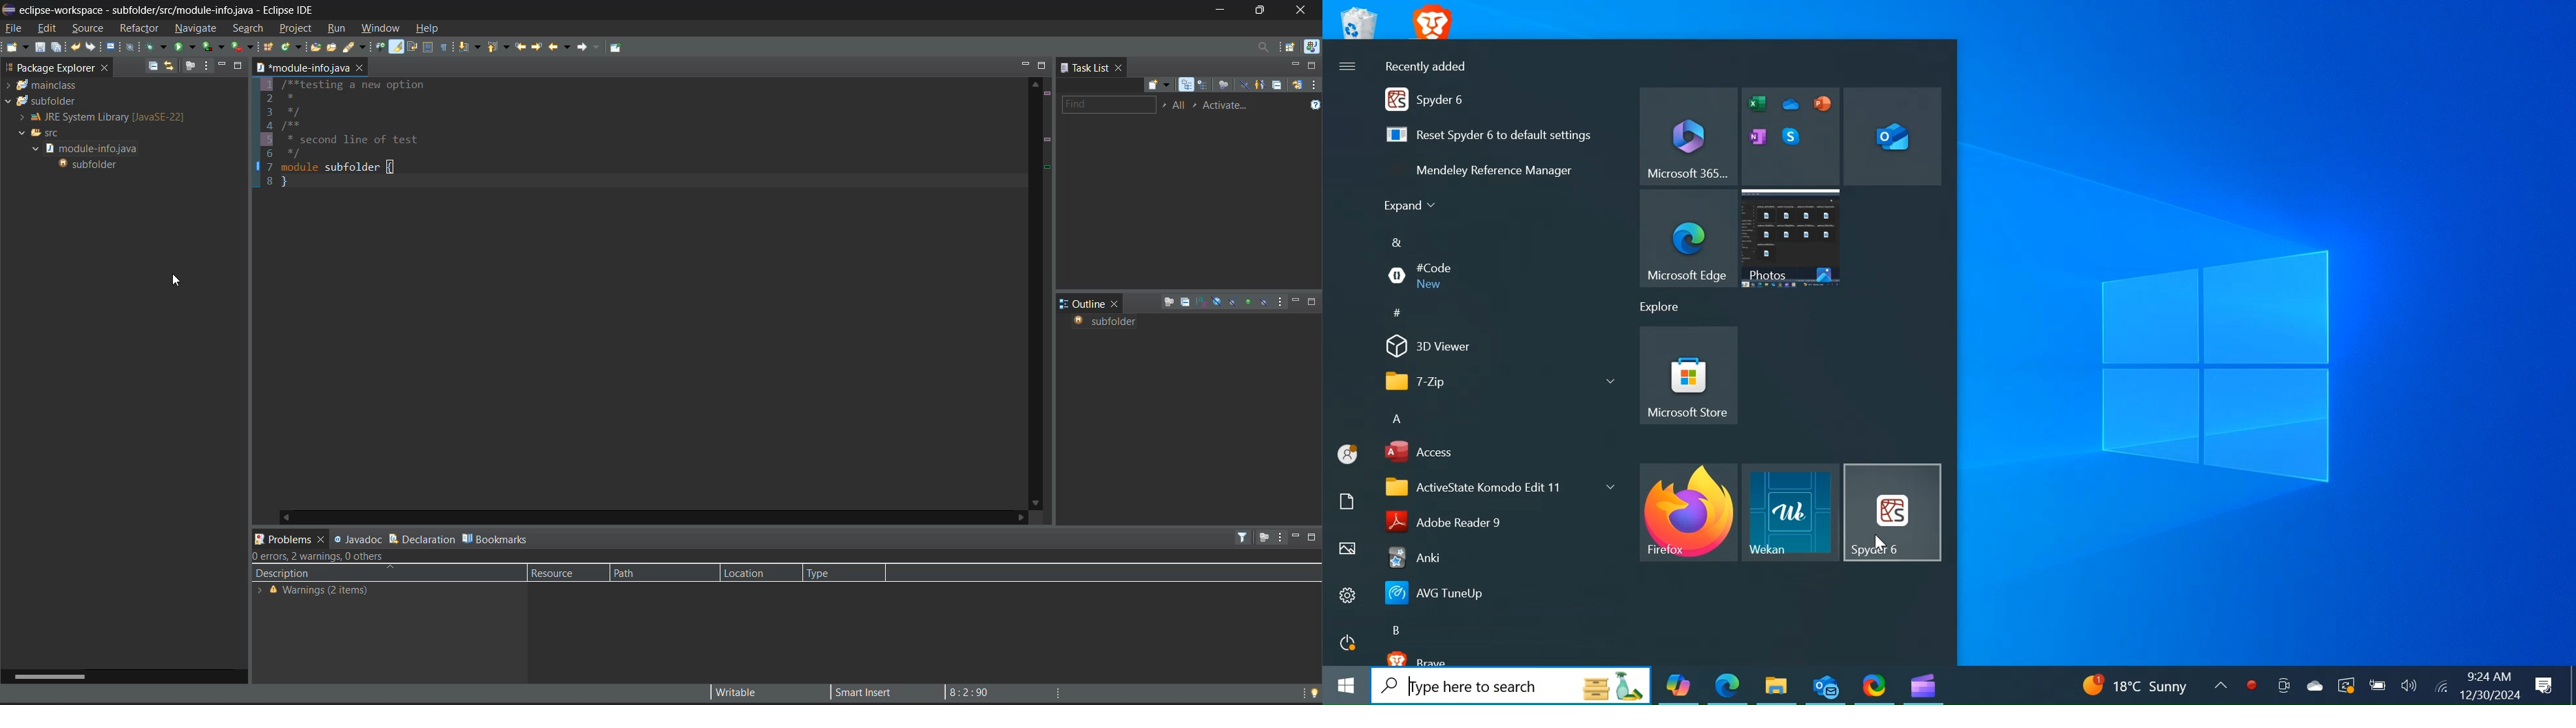  What do you see at coordinates (1495, 275) in the screenshot?
I see `#Code` at bounding box center [1495, 275].